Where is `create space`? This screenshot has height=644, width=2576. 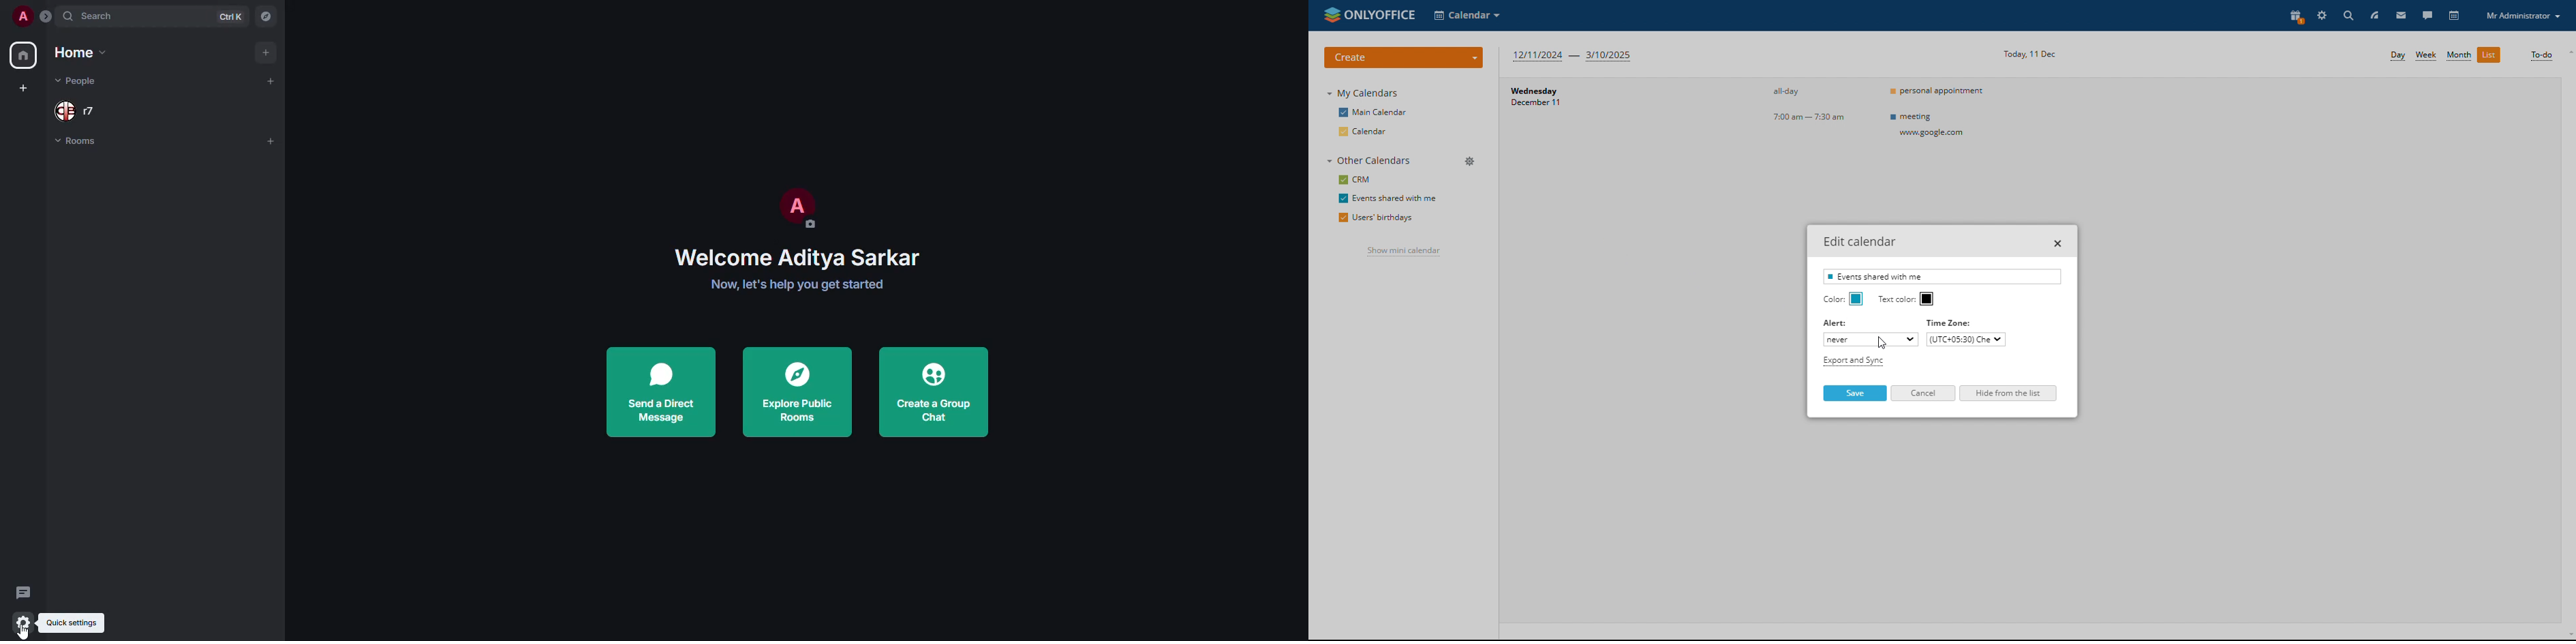
create space is located at coordinates (26, 89).